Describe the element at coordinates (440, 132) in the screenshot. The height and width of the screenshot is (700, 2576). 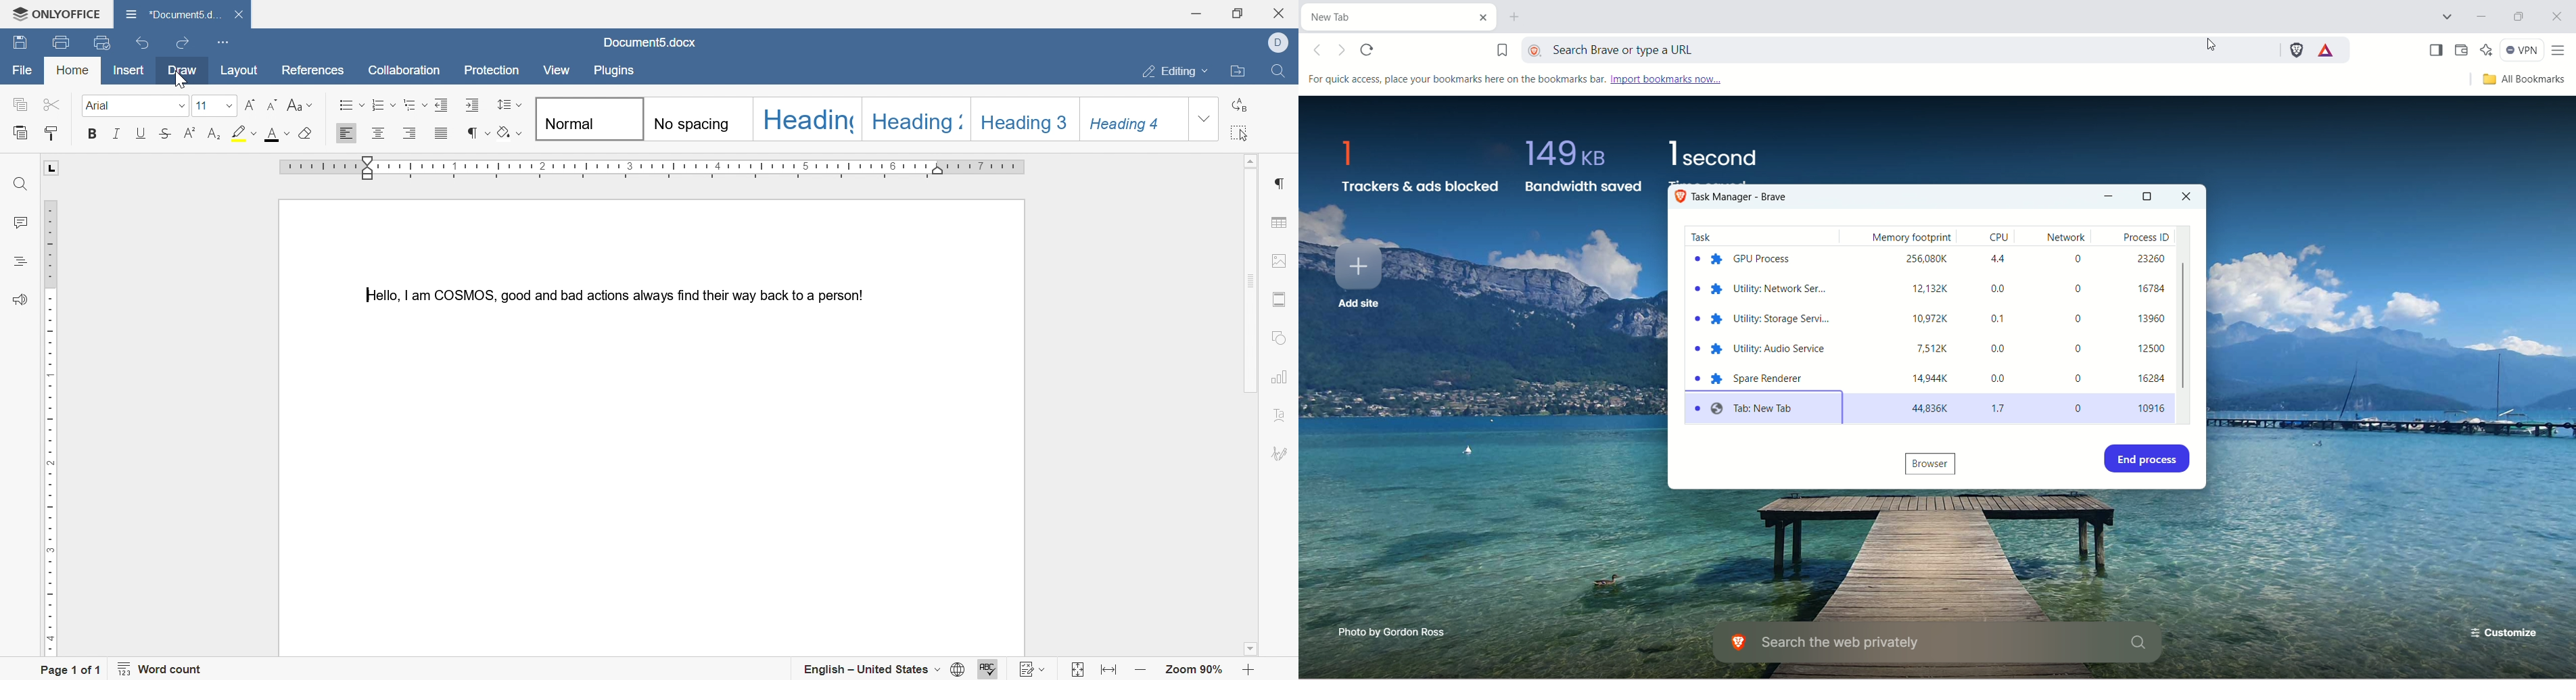
I see `justified` at that location.